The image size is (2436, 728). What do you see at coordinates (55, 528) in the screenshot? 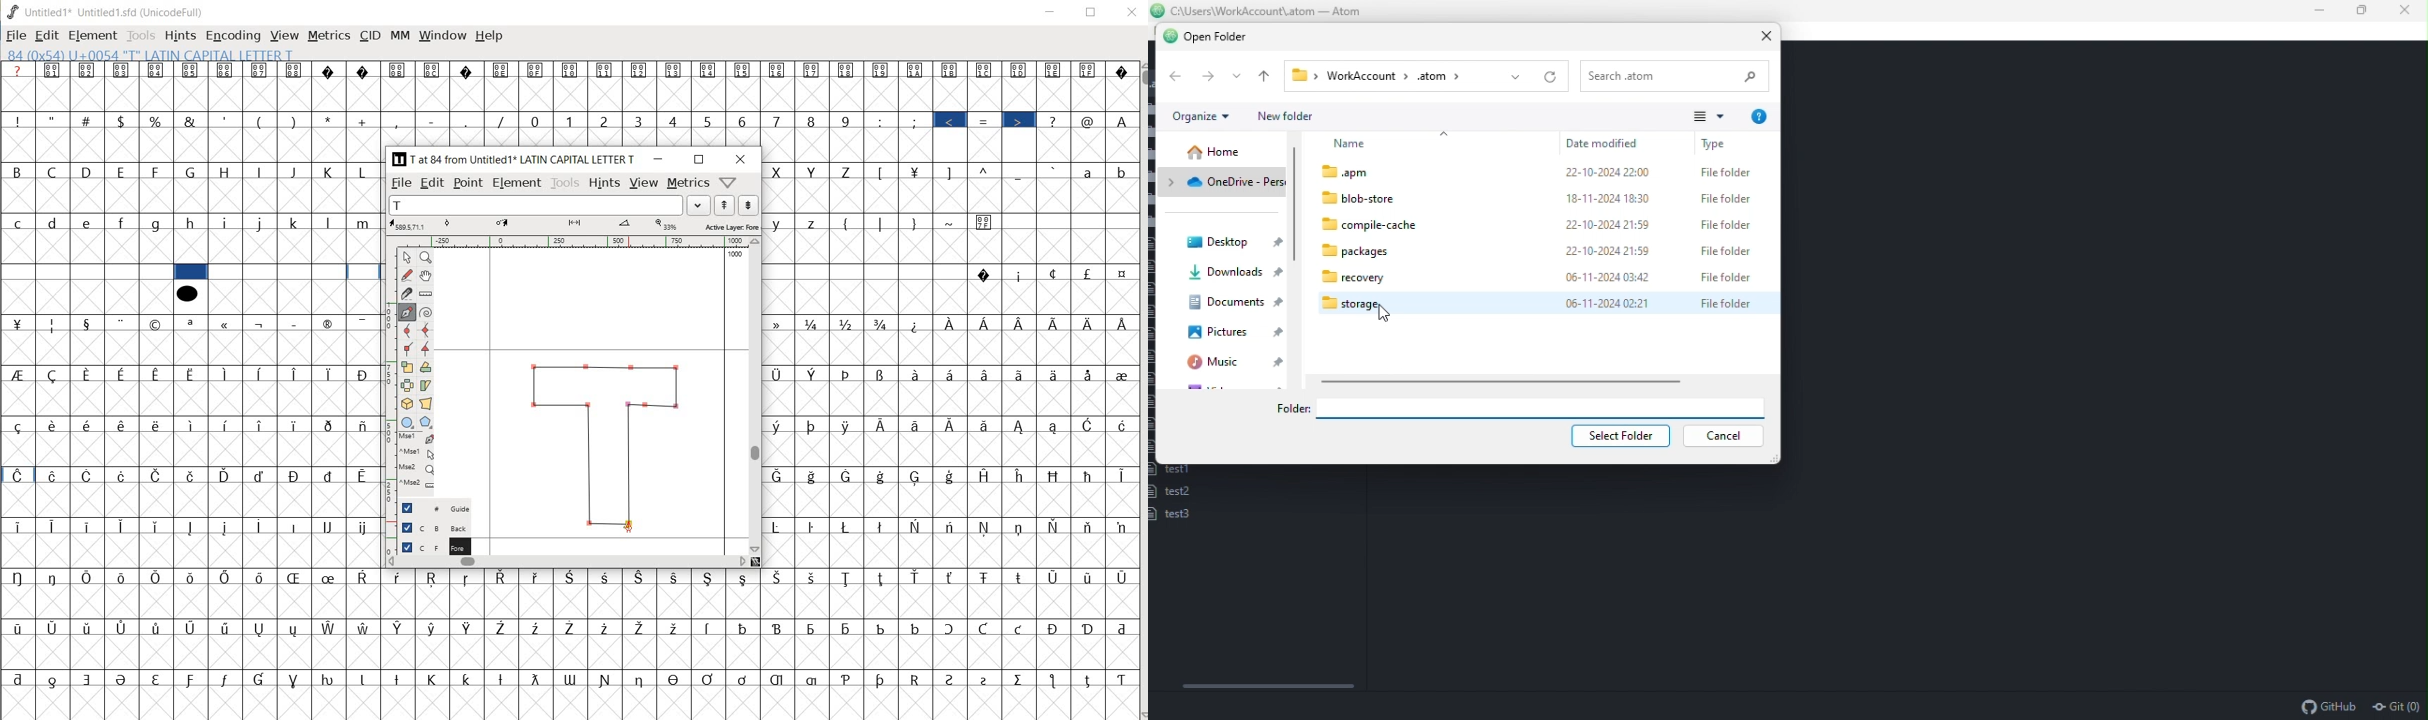
I see `Symbol` at bounding box center [55, 528].